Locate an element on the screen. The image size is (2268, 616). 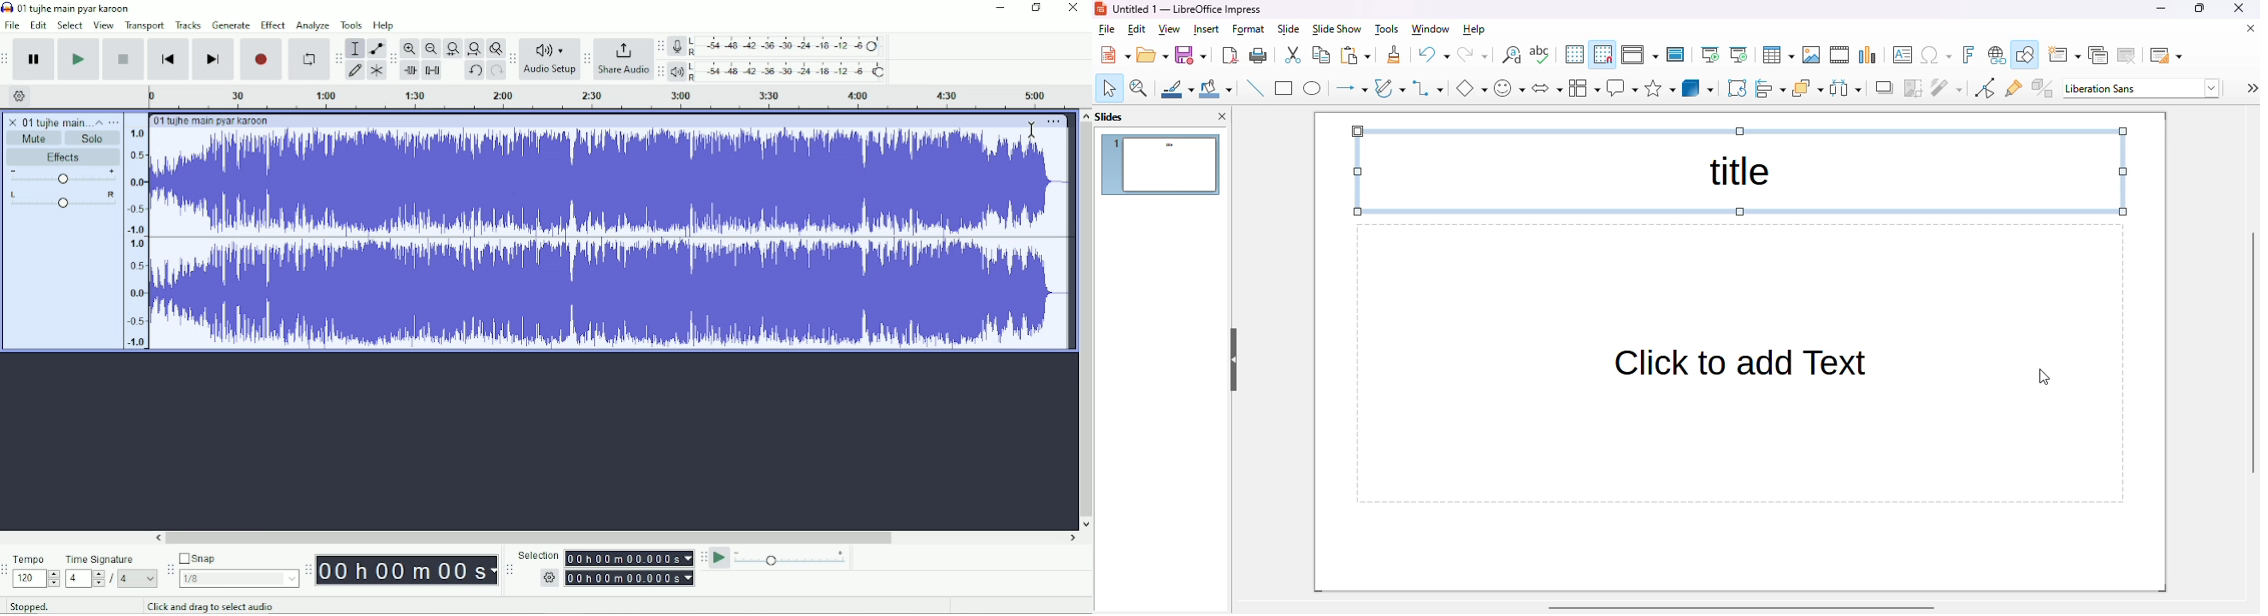
Edit is located at coordinates (39, 26).